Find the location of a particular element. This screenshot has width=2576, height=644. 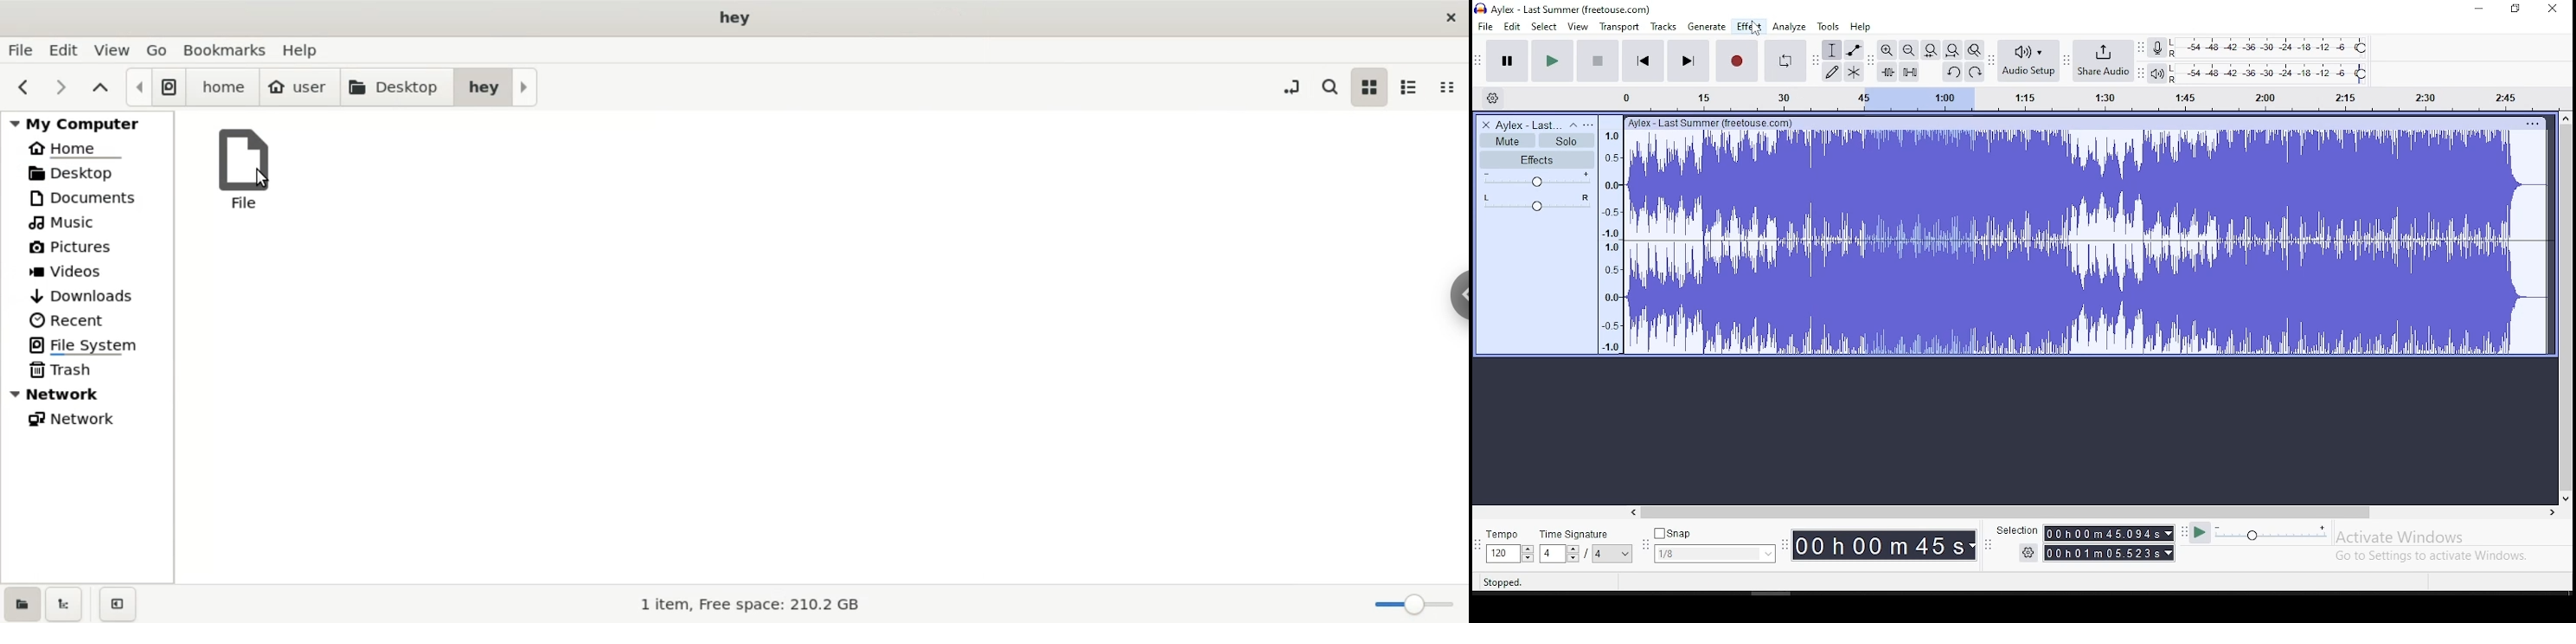

scroll bar is located at coordinates (2093, 513).